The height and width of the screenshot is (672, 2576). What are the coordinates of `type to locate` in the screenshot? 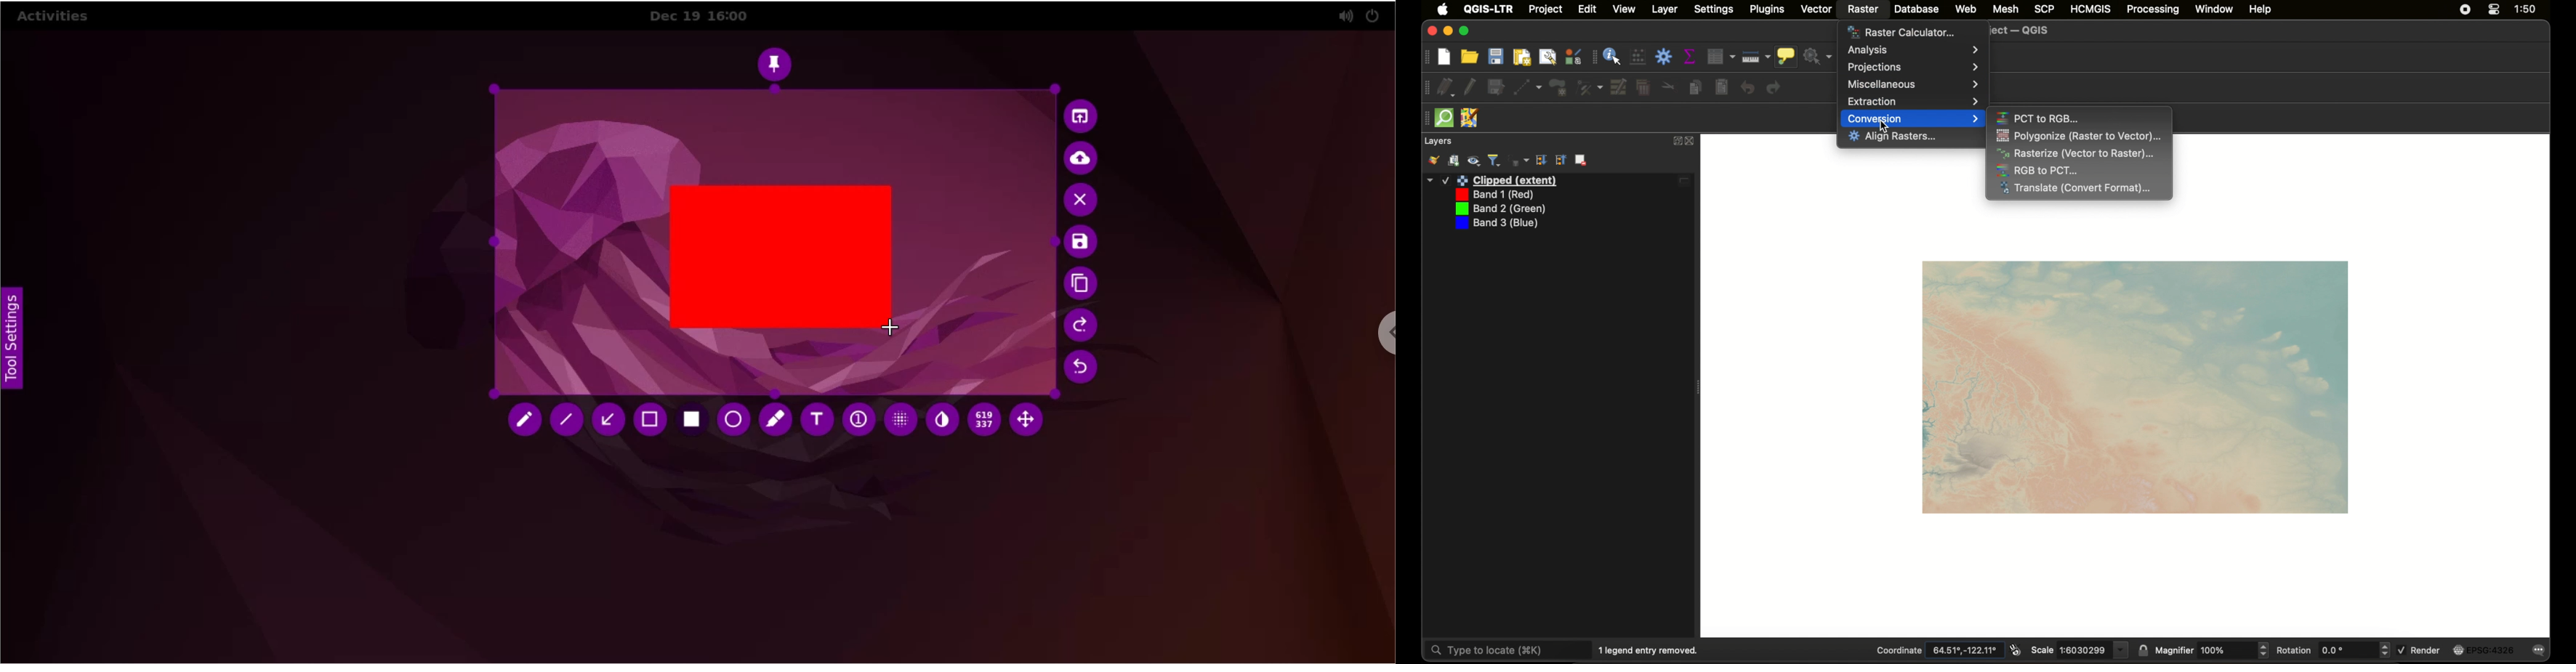 It's located at (1508, 649).